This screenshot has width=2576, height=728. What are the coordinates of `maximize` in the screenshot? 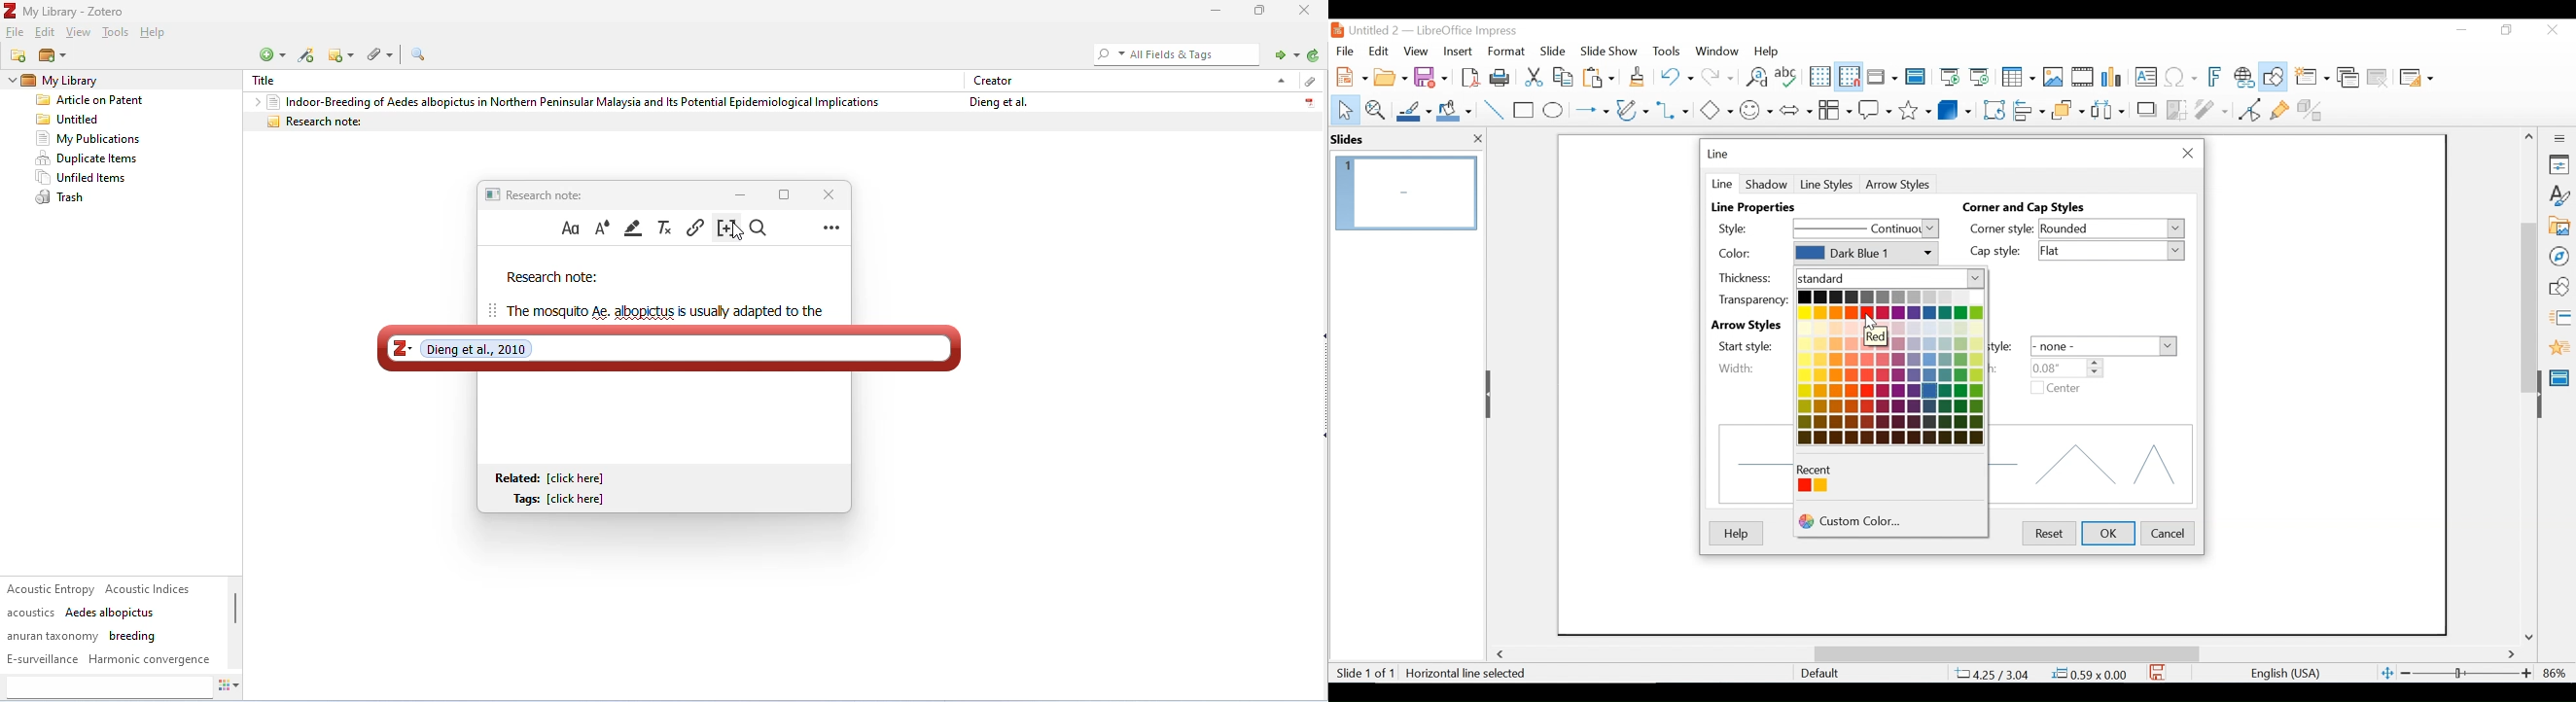 It's located at (1260, 10).